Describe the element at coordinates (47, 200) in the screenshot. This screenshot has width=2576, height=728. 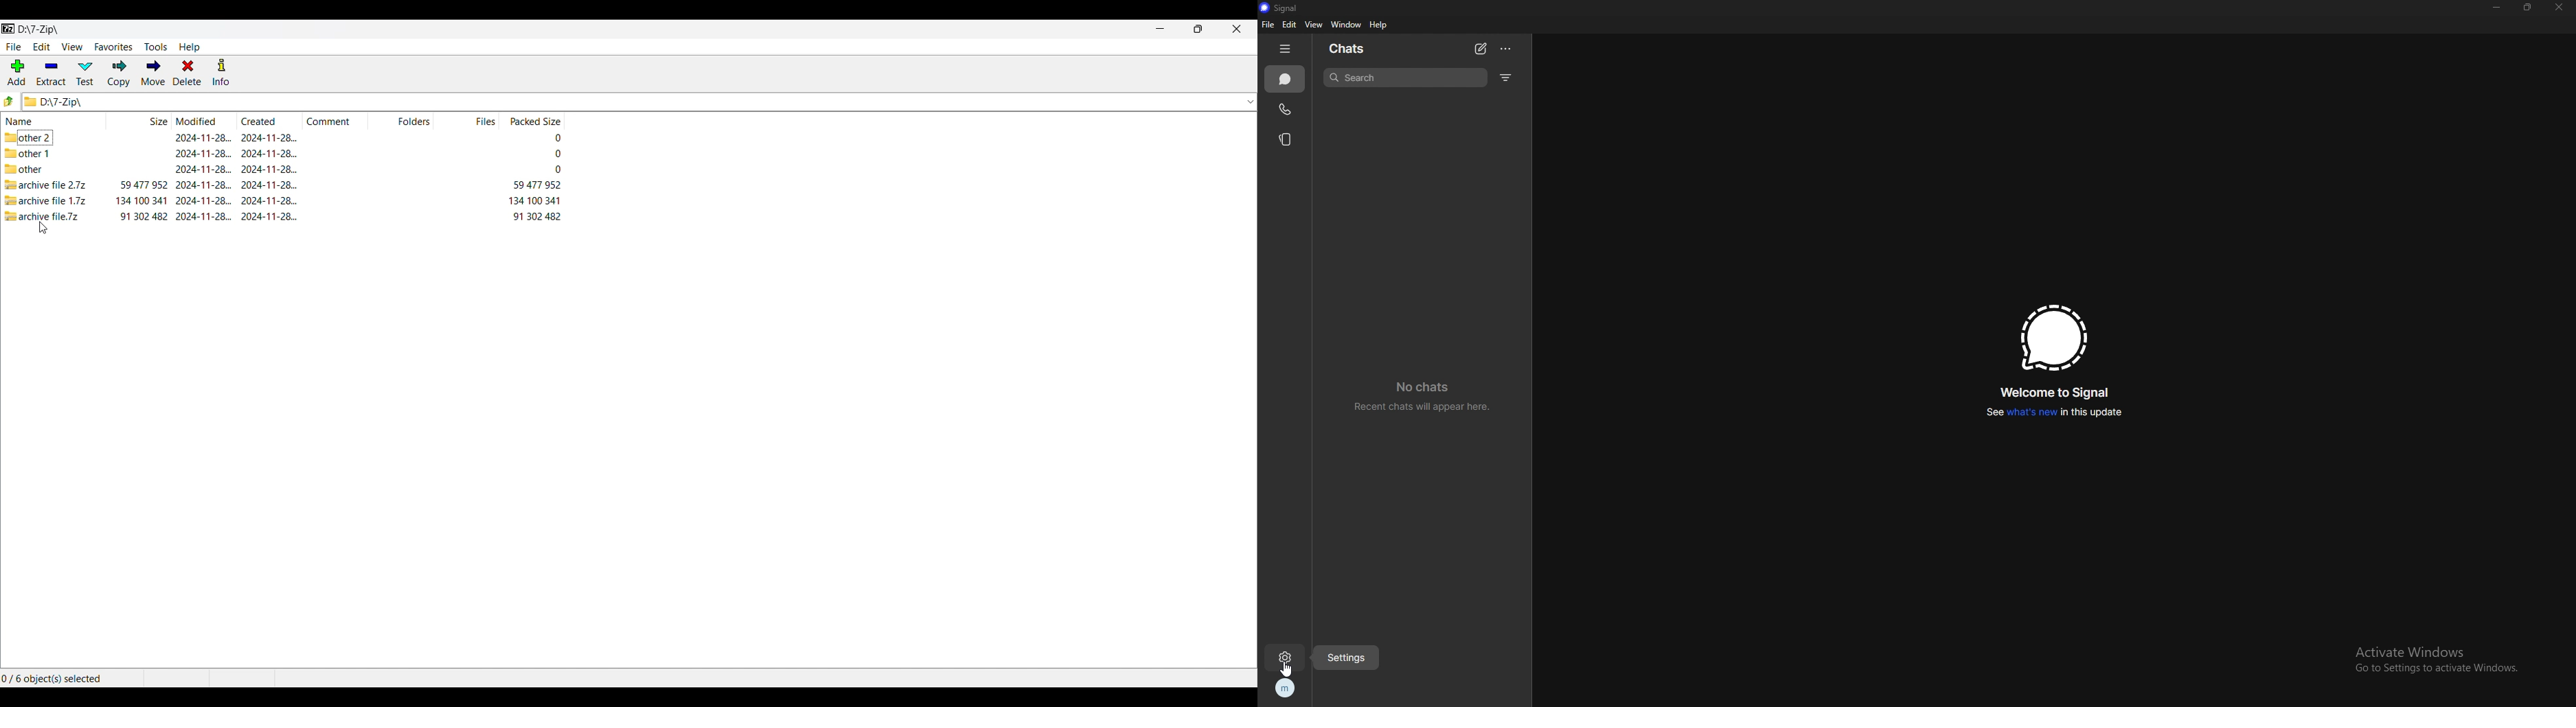
I see `zip folder` at that location.